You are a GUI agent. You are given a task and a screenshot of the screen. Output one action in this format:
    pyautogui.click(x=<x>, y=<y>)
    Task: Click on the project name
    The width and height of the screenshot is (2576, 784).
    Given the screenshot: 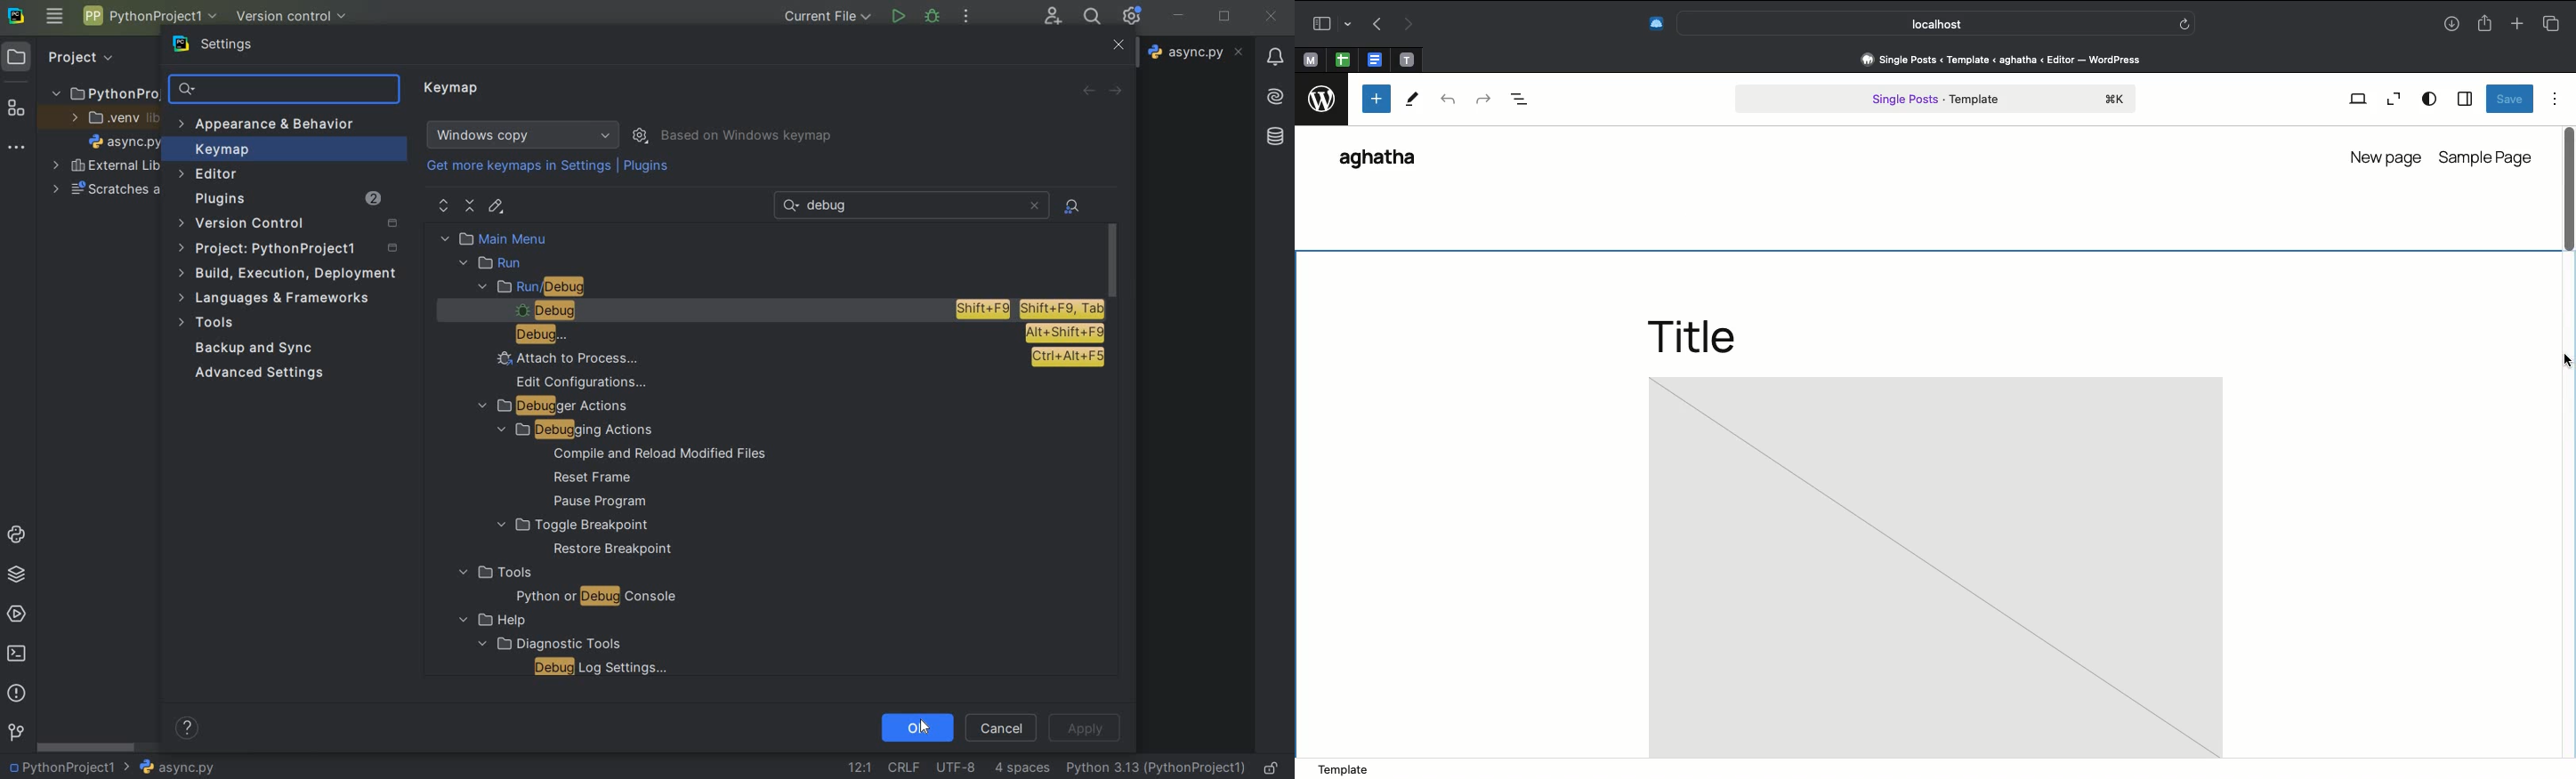 What is the action you would take?
    pyautogui.click(x=103, y=90)
    